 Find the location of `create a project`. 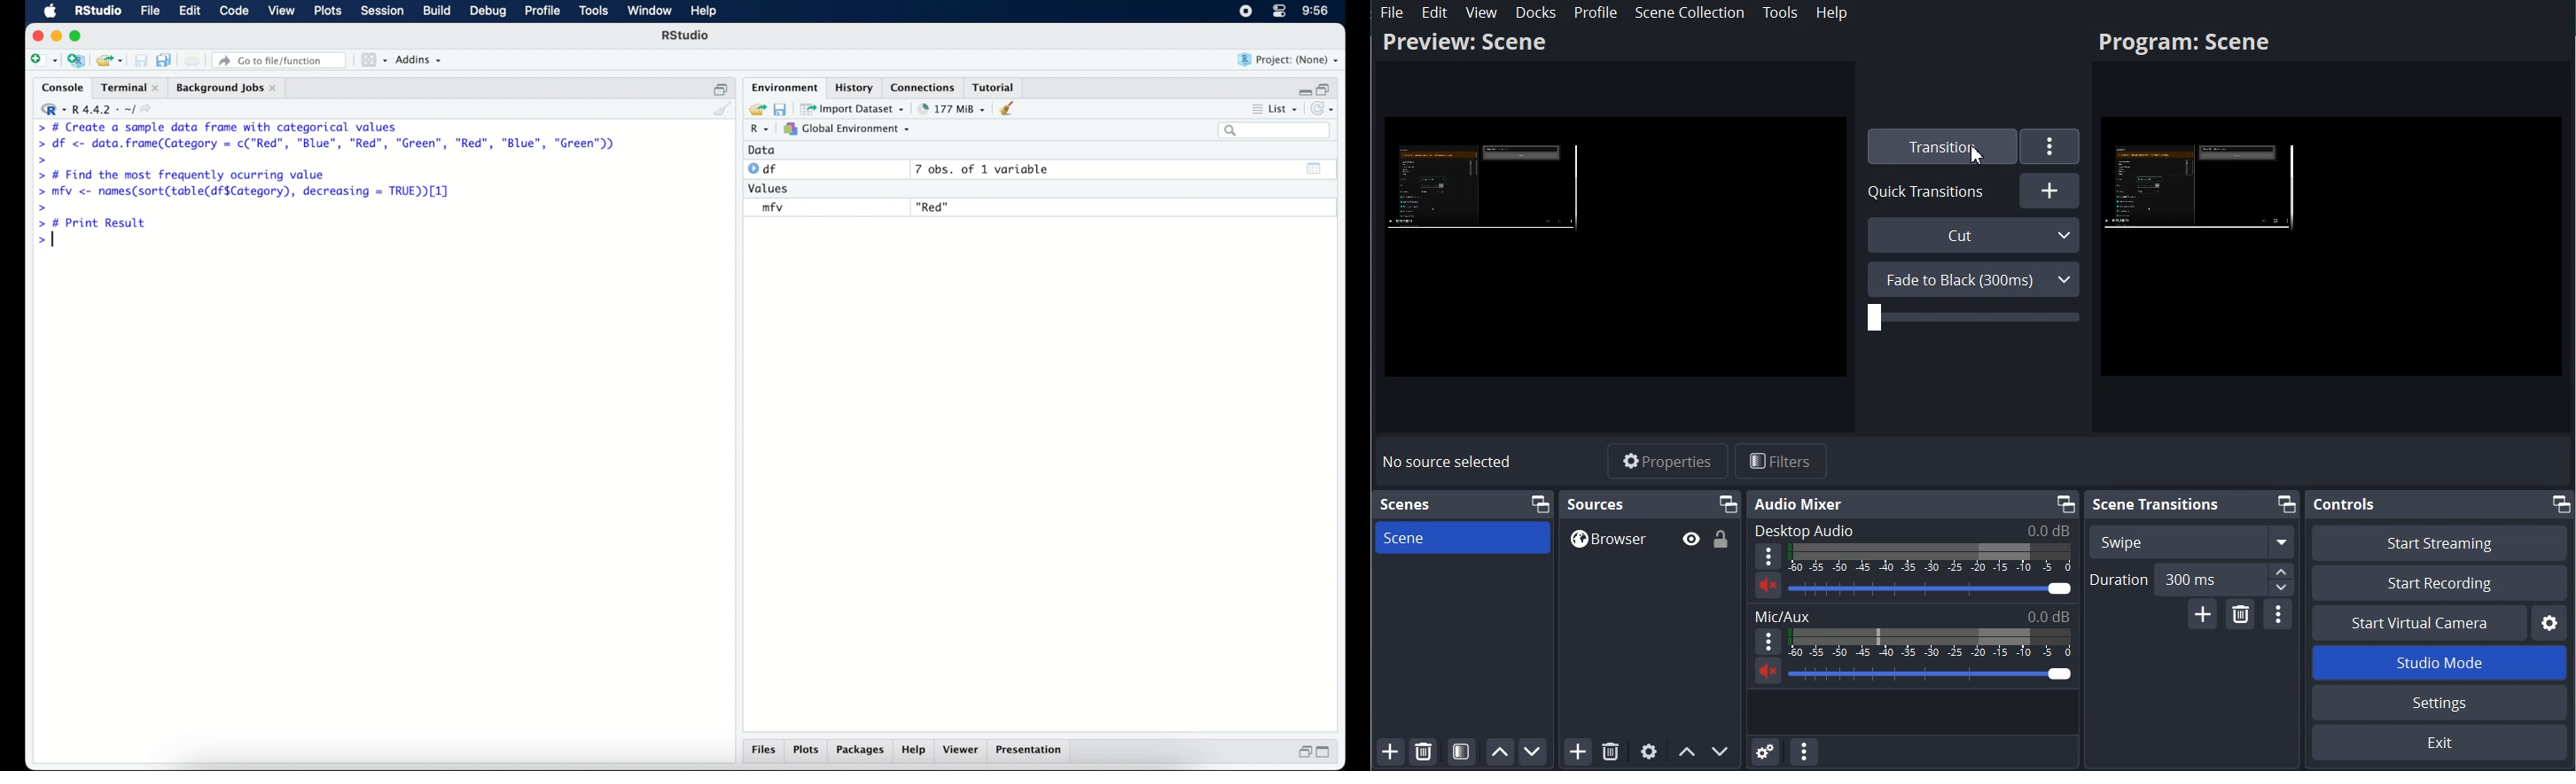

create a project is located at coordinates (77, 61).